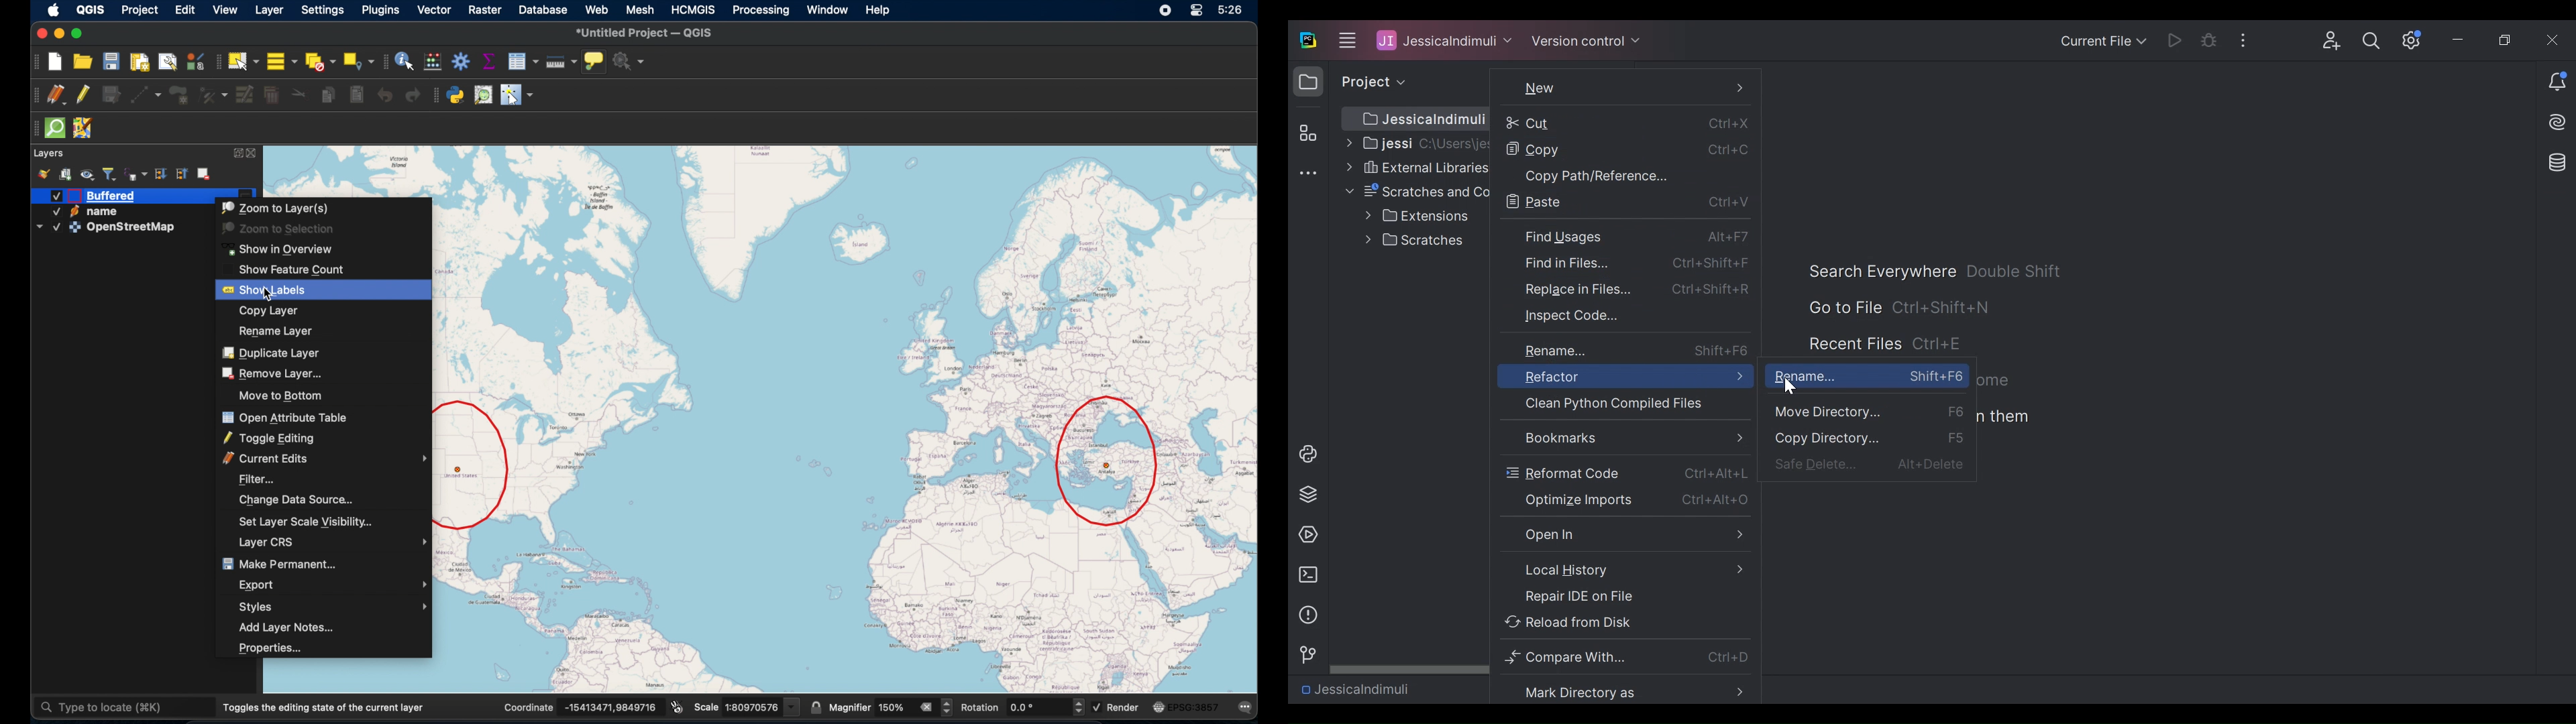 The width and height of the screenshot is (2576, 728). Describe the element at coordinates (1305, 134) in the screenshot. I see `Structure` at that location.